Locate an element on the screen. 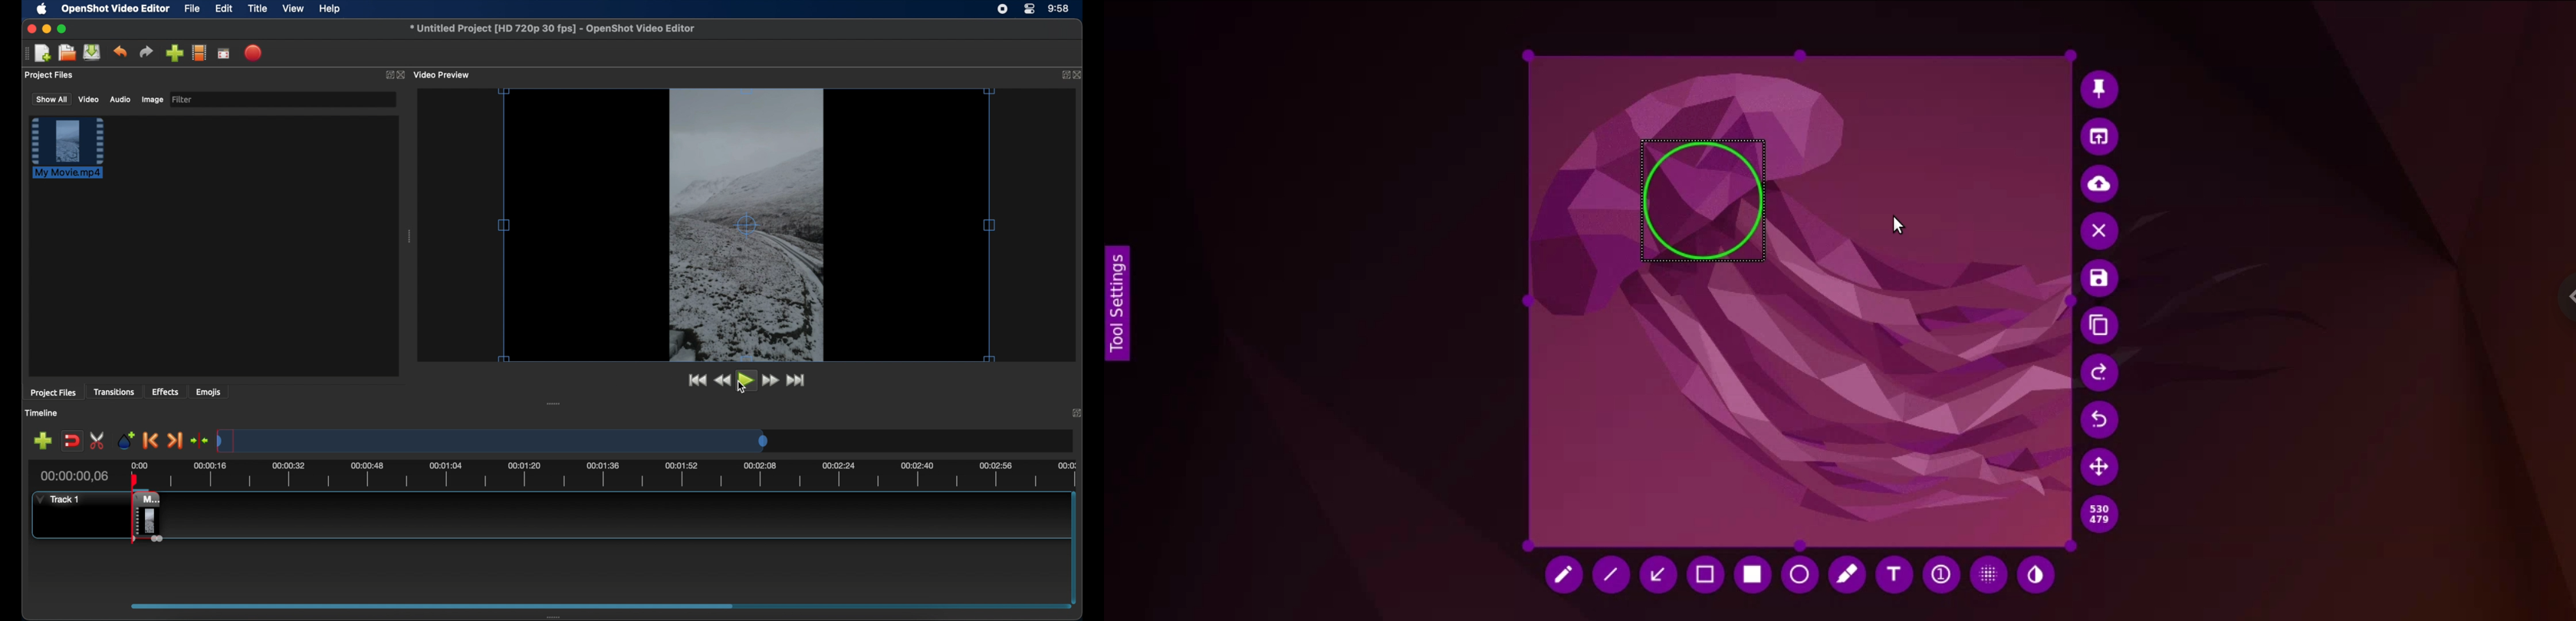 The height and width of the screenshot is (644, 2576). import files is located at coordinates (174, 53).